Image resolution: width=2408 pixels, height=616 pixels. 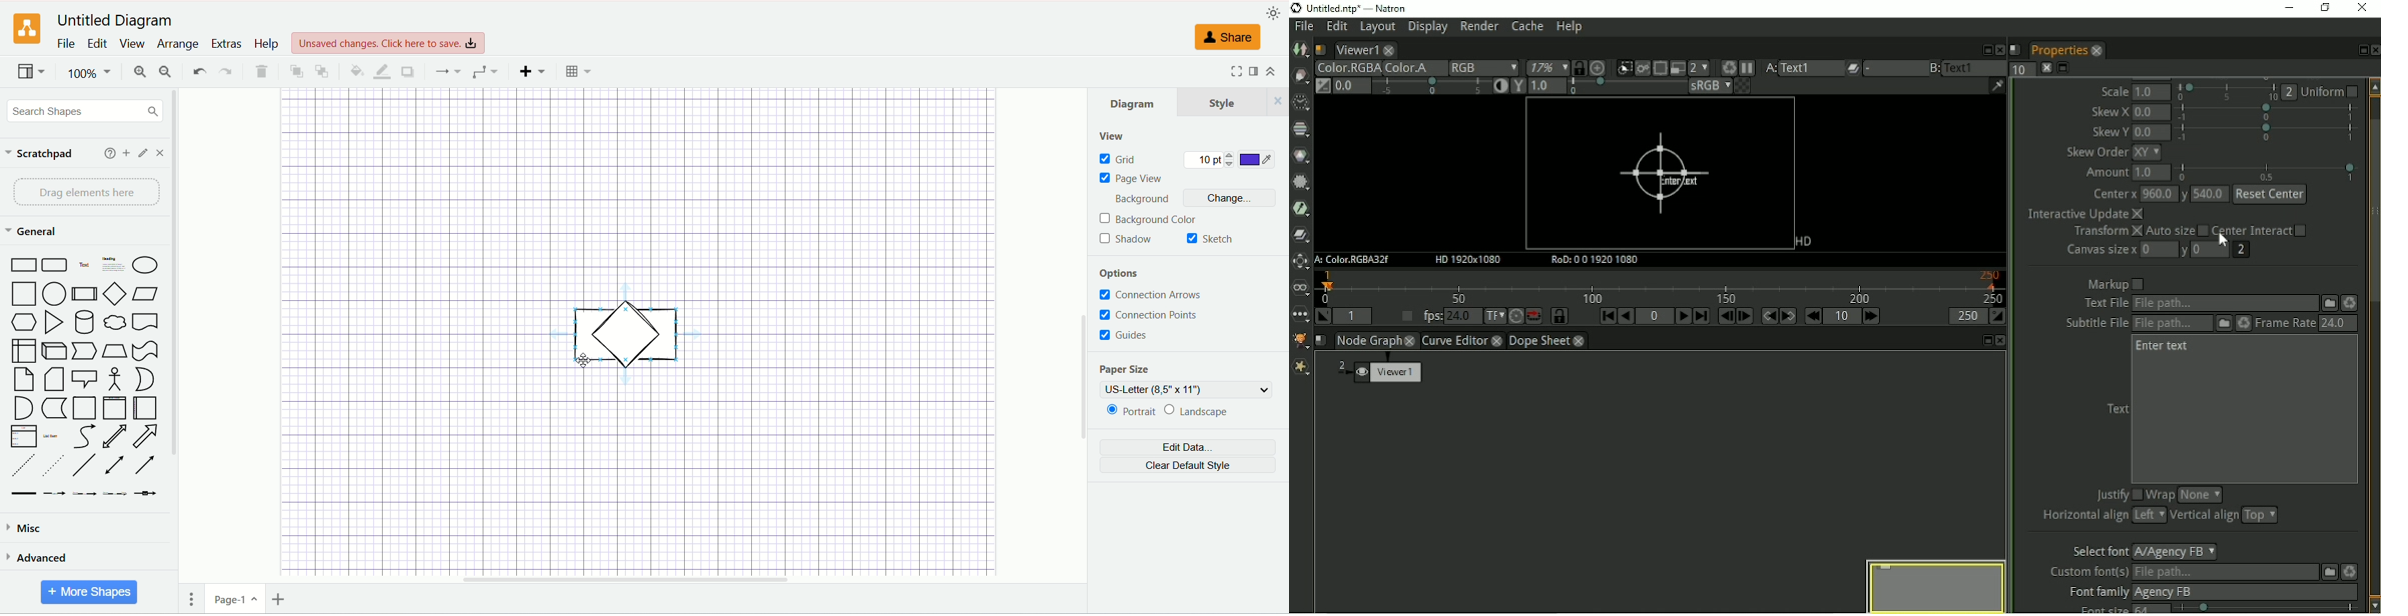 I want to click on eclipse, so click(x=146, y=265).